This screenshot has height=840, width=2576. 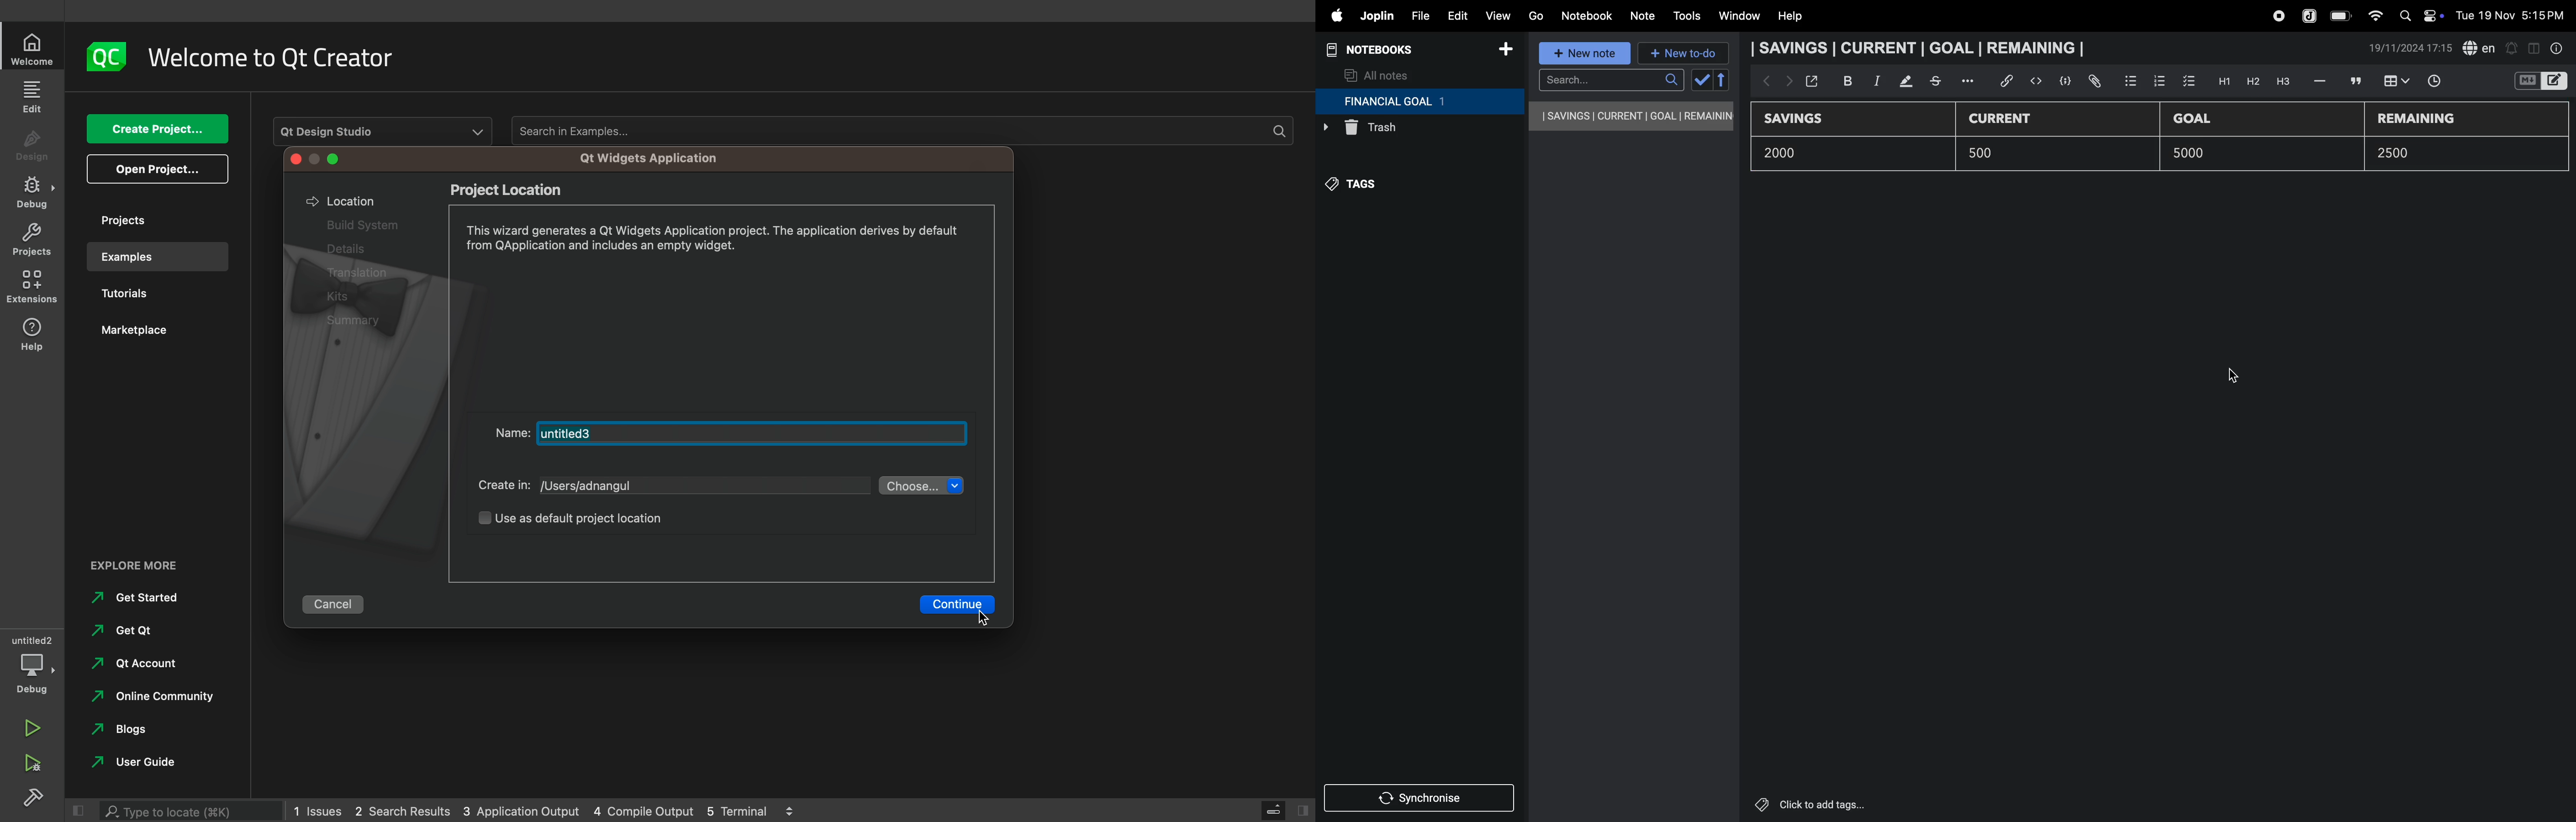 I want to click on , so click(x=350, y=224).